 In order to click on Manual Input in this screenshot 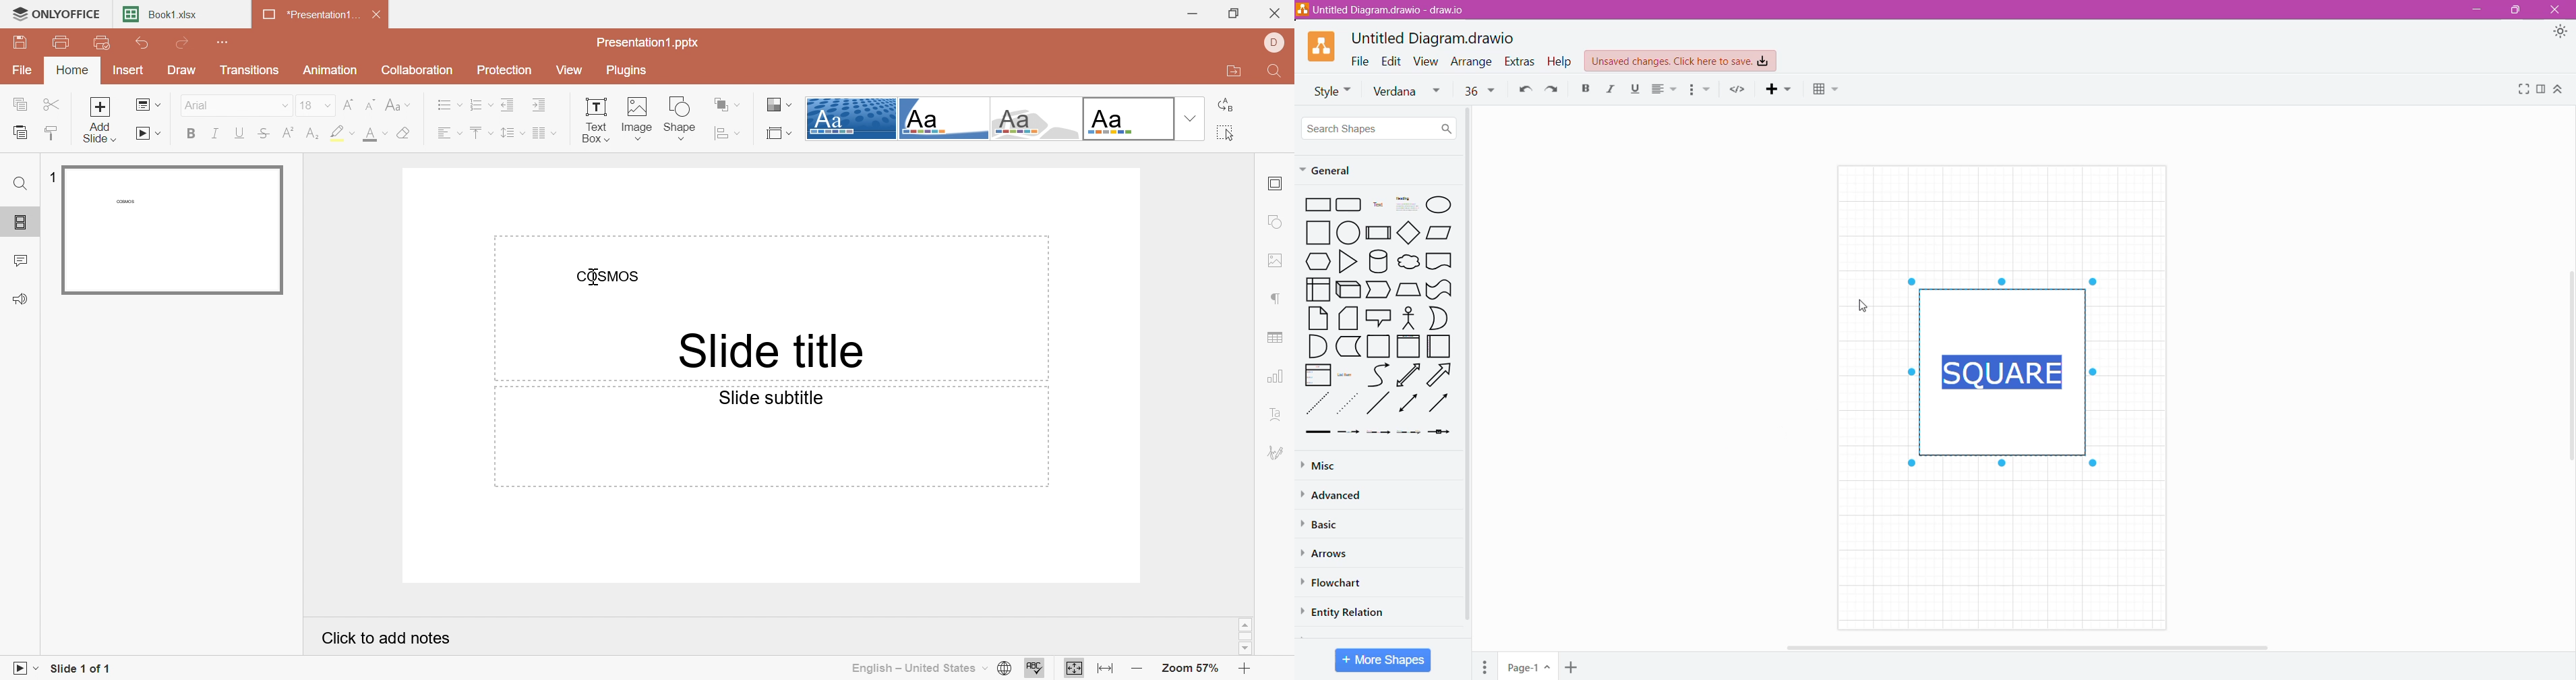, I will do `click(1409, 289)`.